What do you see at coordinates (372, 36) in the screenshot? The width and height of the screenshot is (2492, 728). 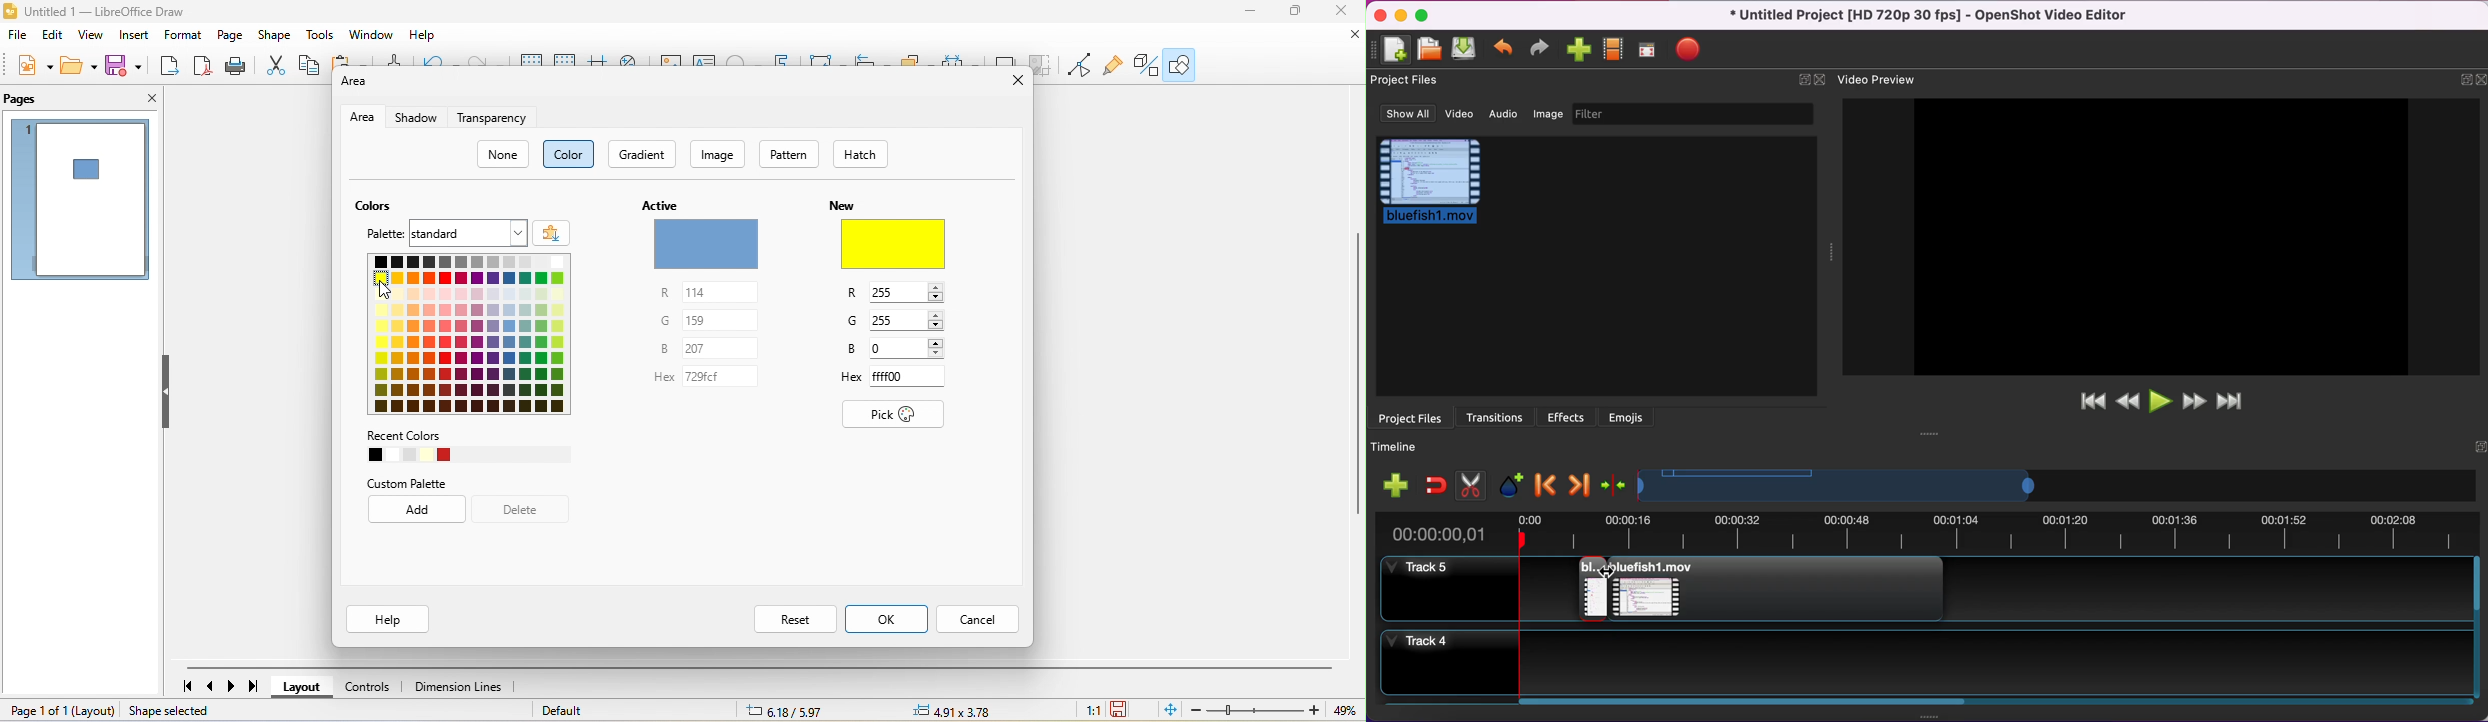 I see `window` at bounding box center [372, 36].